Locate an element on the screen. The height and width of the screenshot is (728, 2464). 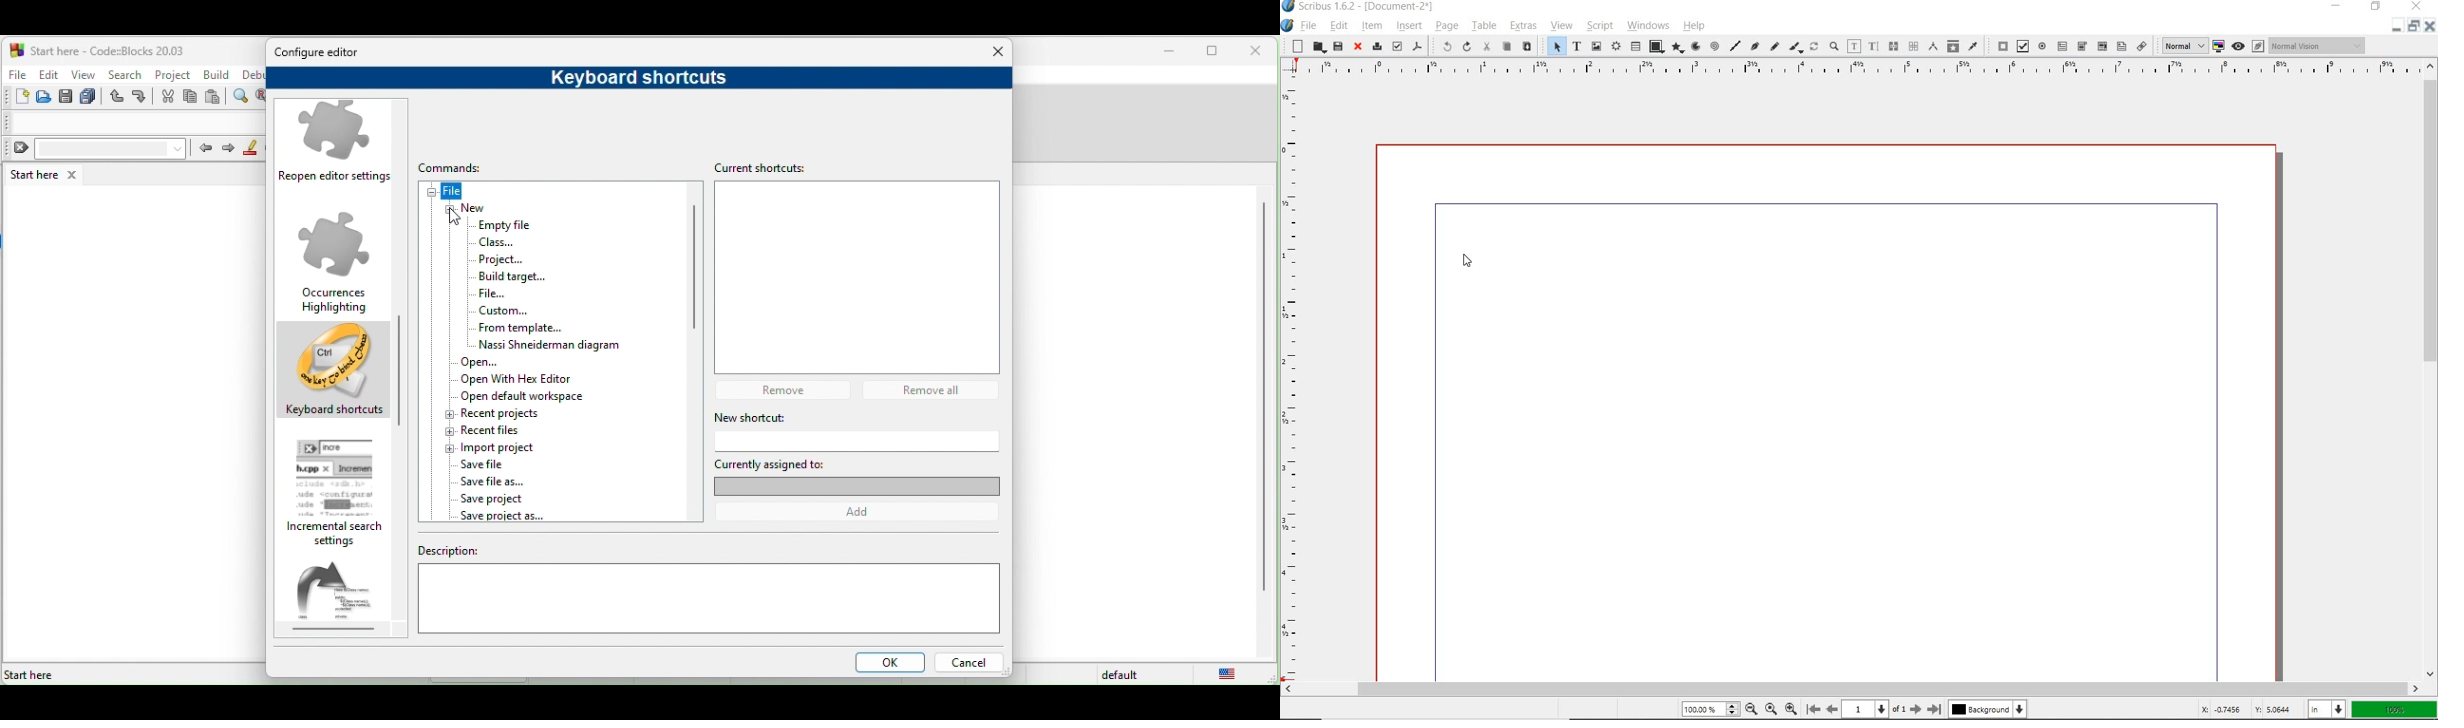
toggle color is located at coordinates (2217, 47).